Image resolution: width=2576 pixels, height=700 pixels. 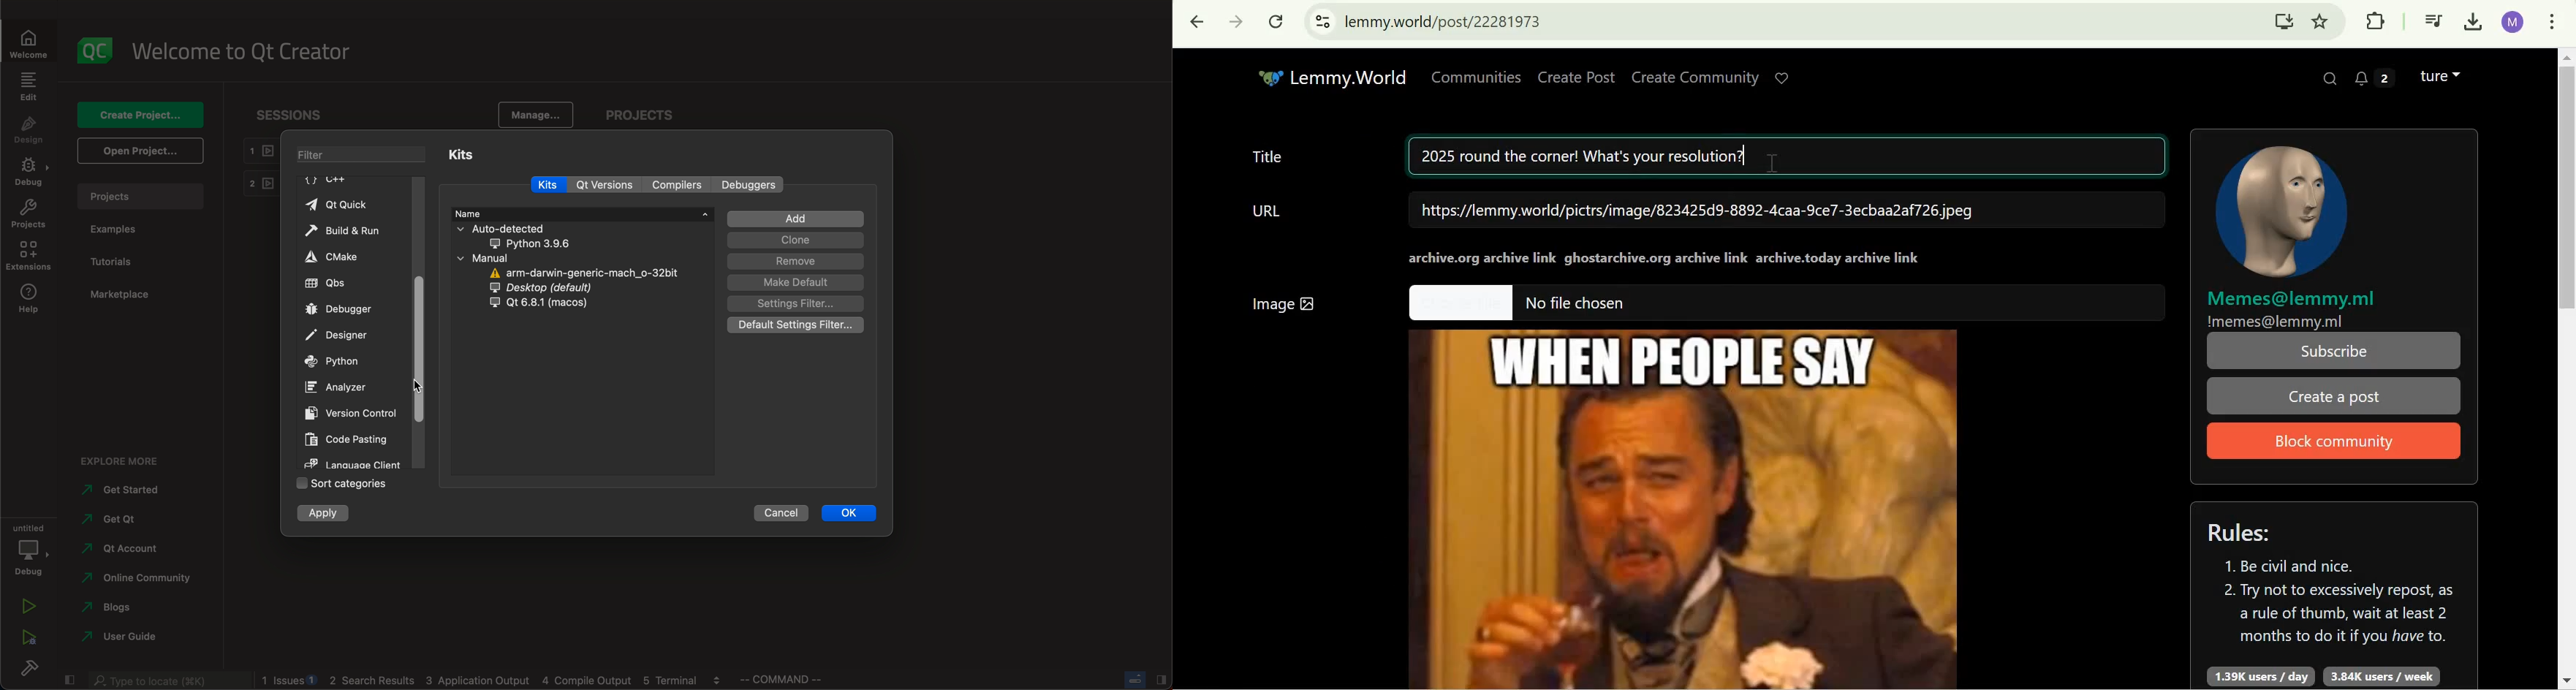 What do you see at coordinates (1268, 211) in the screenshot?
I see `URL` at bounding box center [1268, 211].